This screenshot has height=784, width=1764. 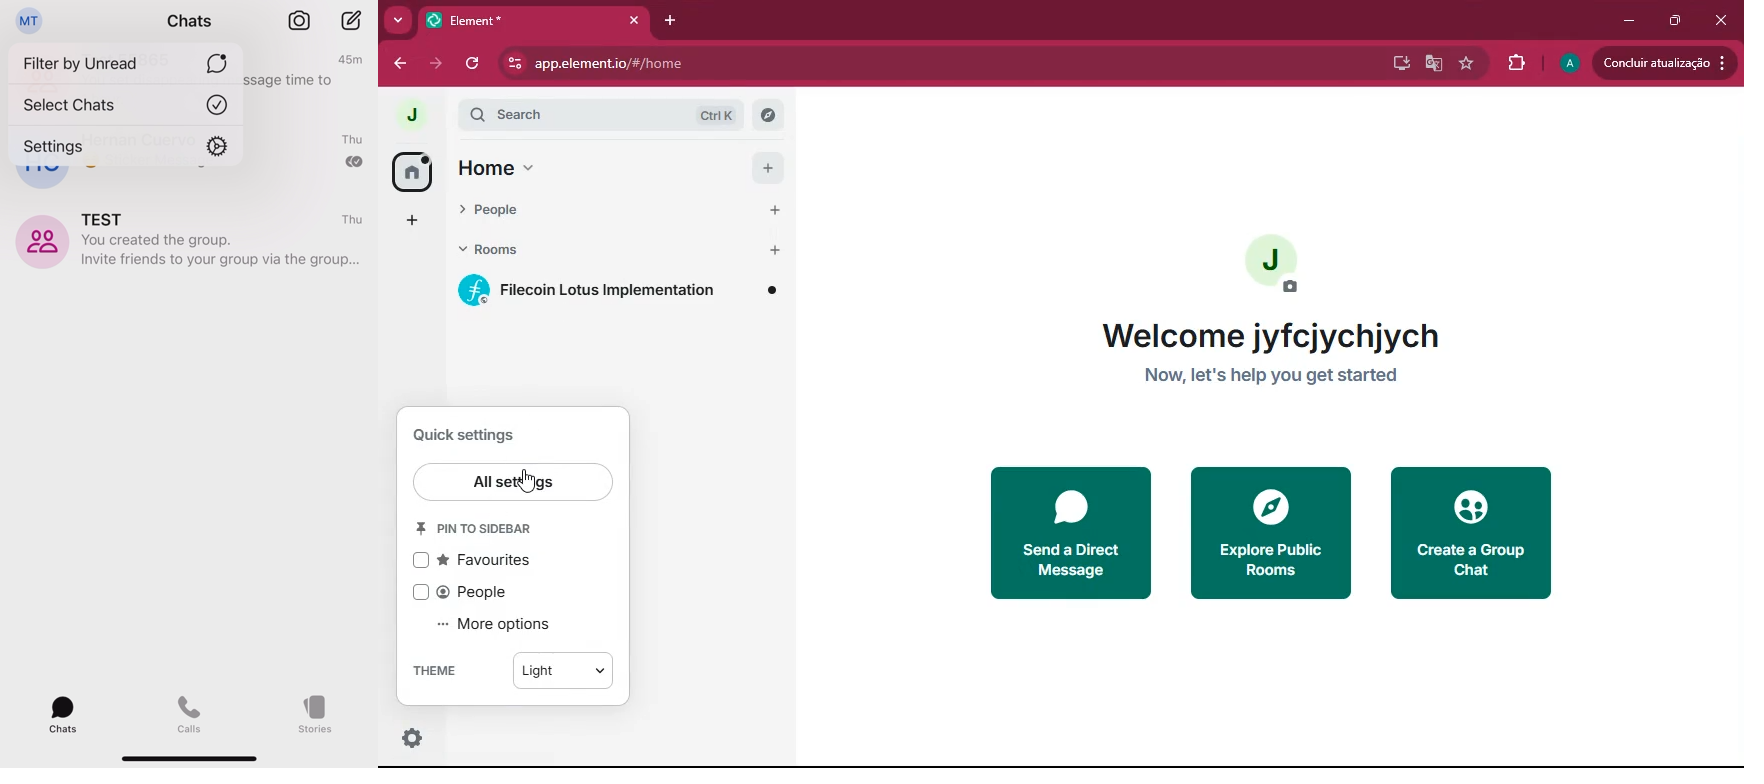 What do you see at coordinates (404, 116) in the screenshot?
I see `profile picture` at bounding box center [404, 116].